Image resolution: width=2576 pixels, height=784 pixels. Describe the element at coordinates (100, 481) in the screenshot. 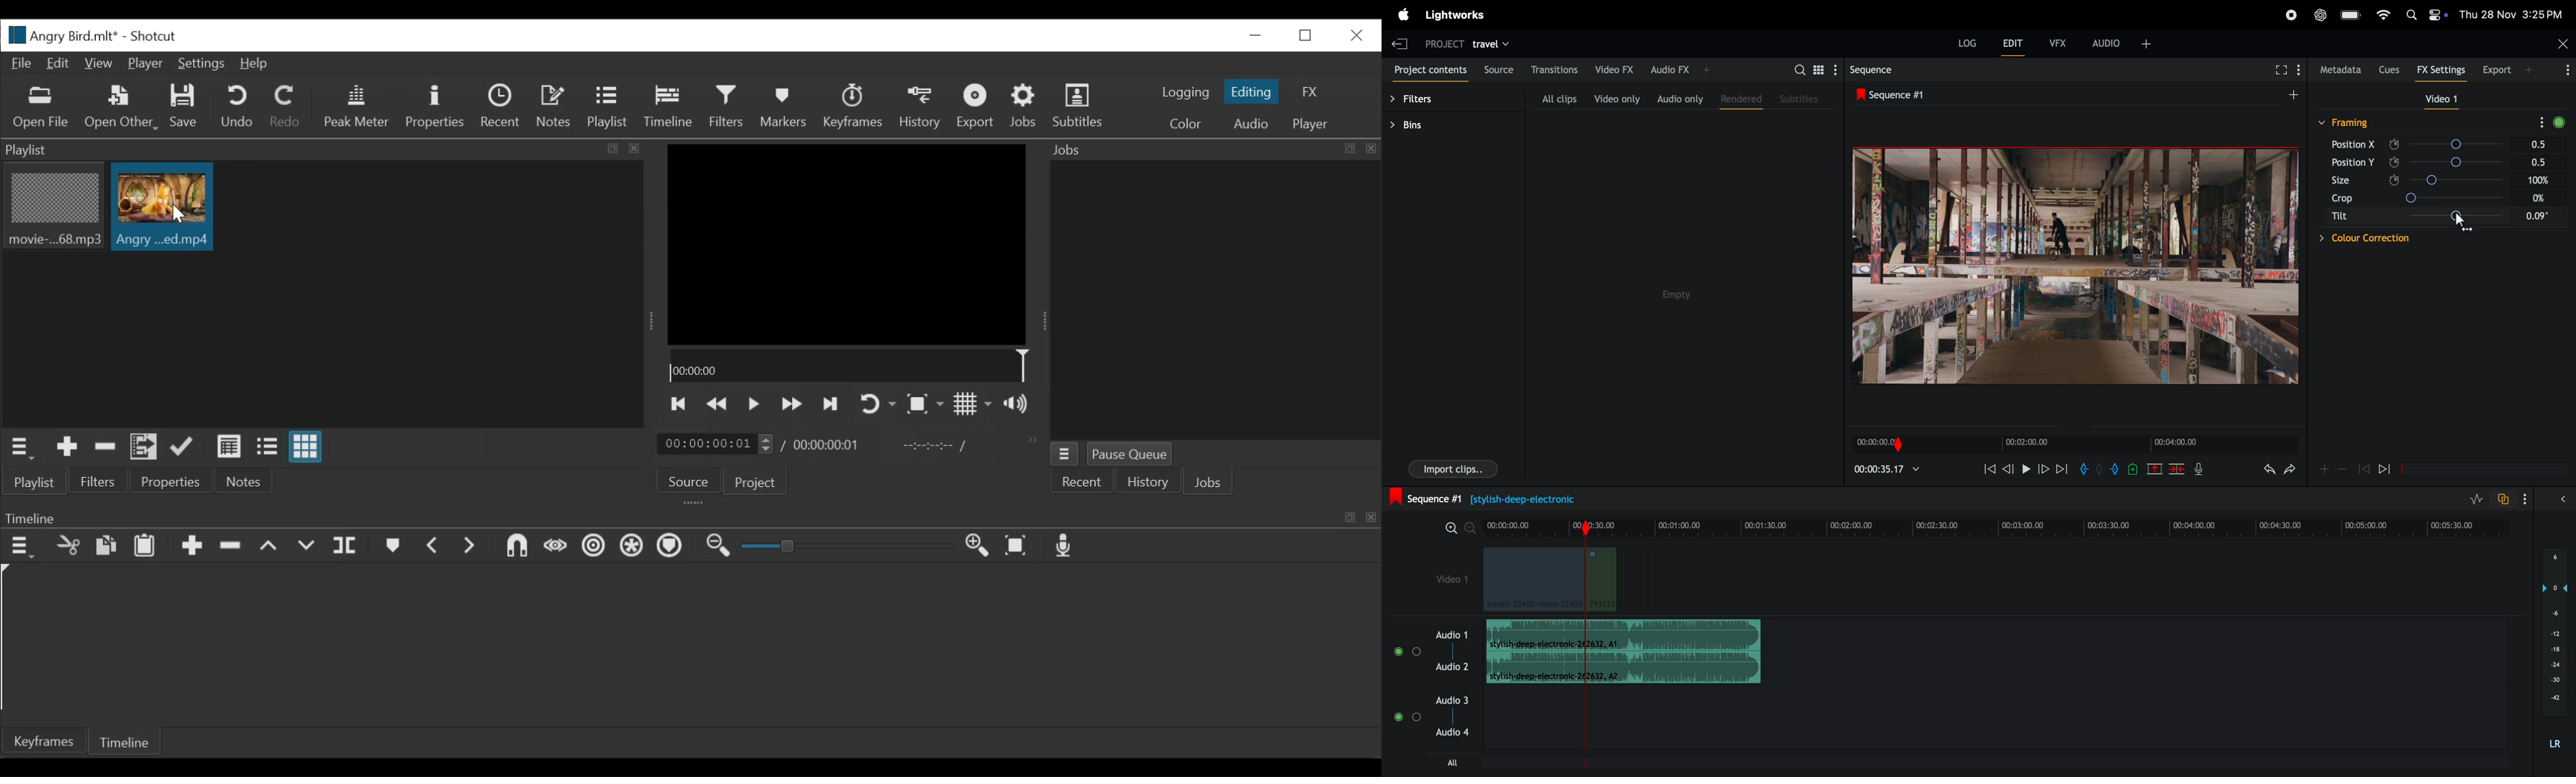

I see `Filters` at that location.